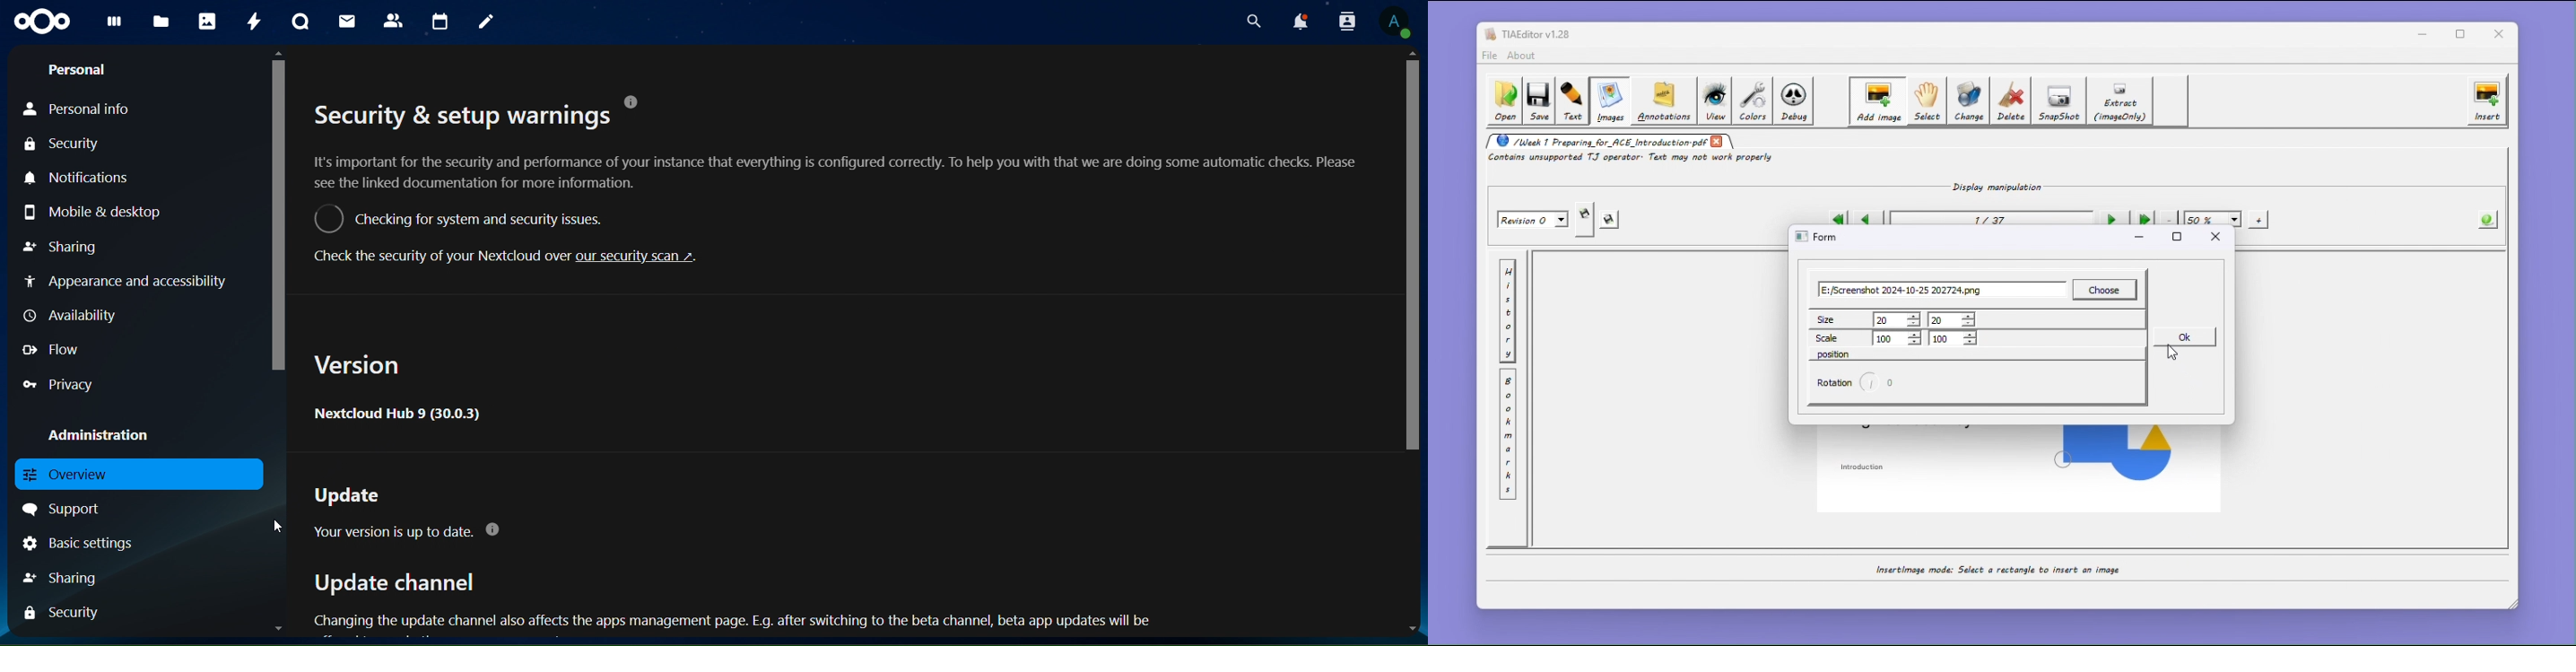 The image size is (2576, 672). What do you see at coordinates (278, 527) in the screenshot?
I see `cursor` at bounding box center [278, 527].